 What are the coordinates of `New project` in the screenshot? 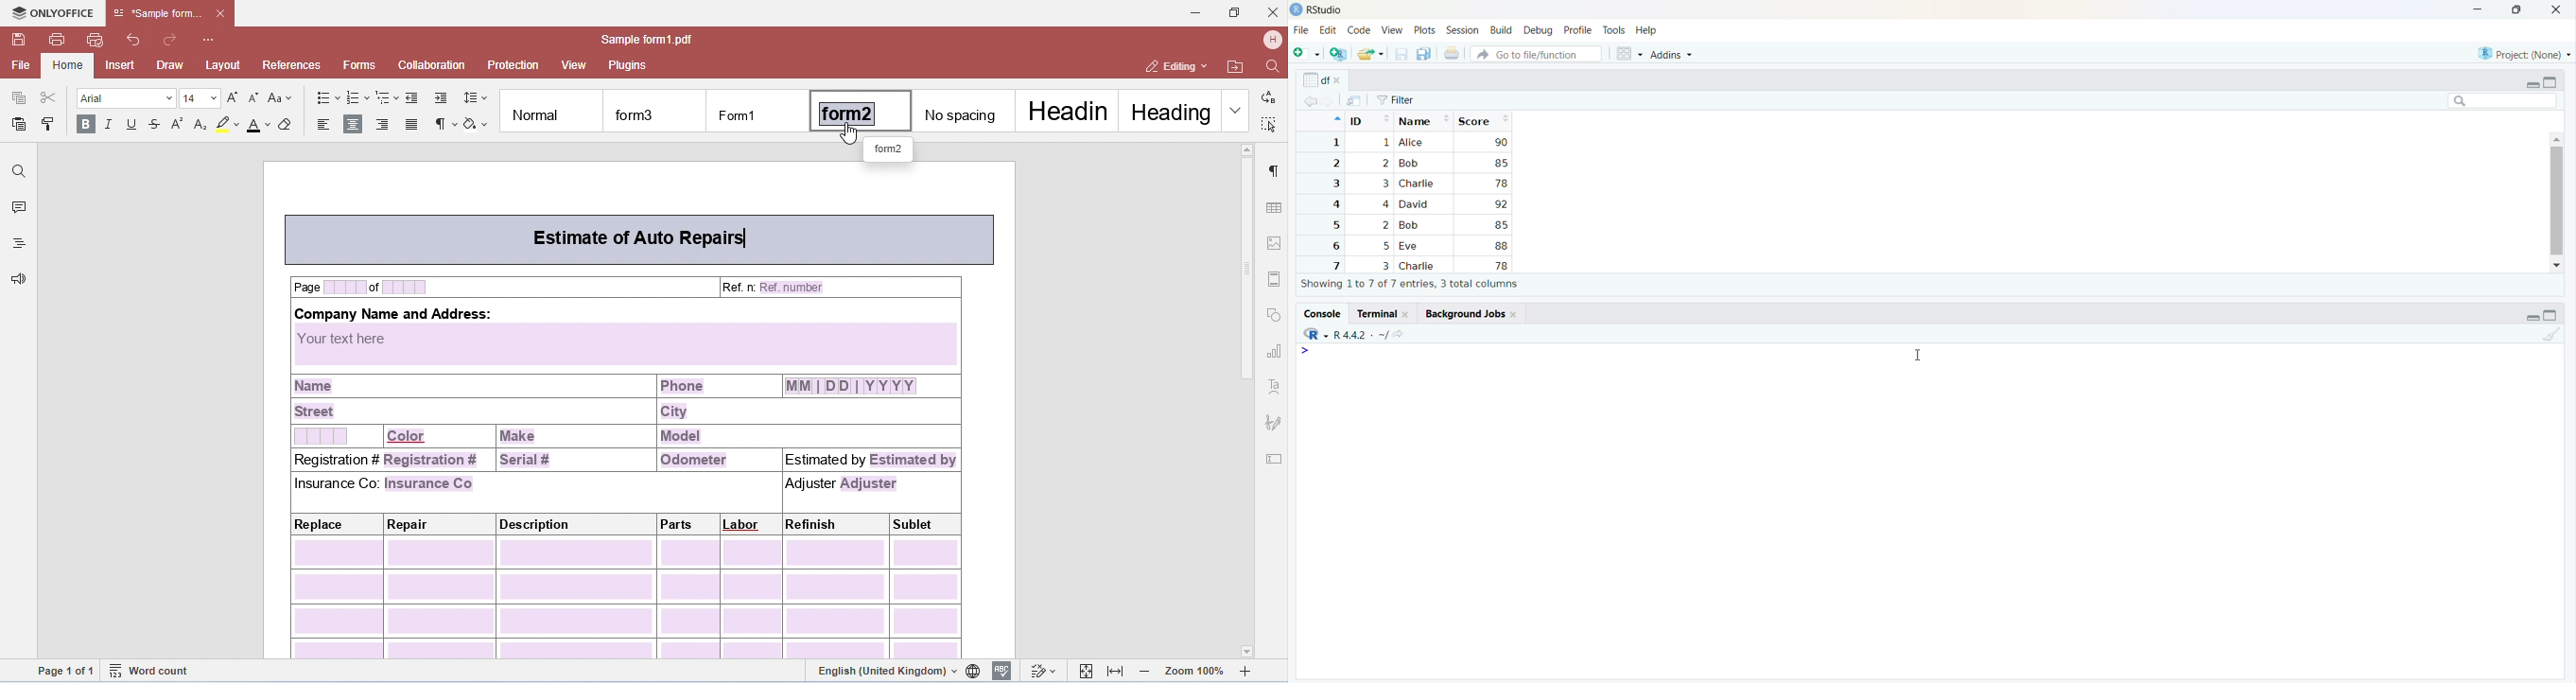 It's located at (1339, 54).